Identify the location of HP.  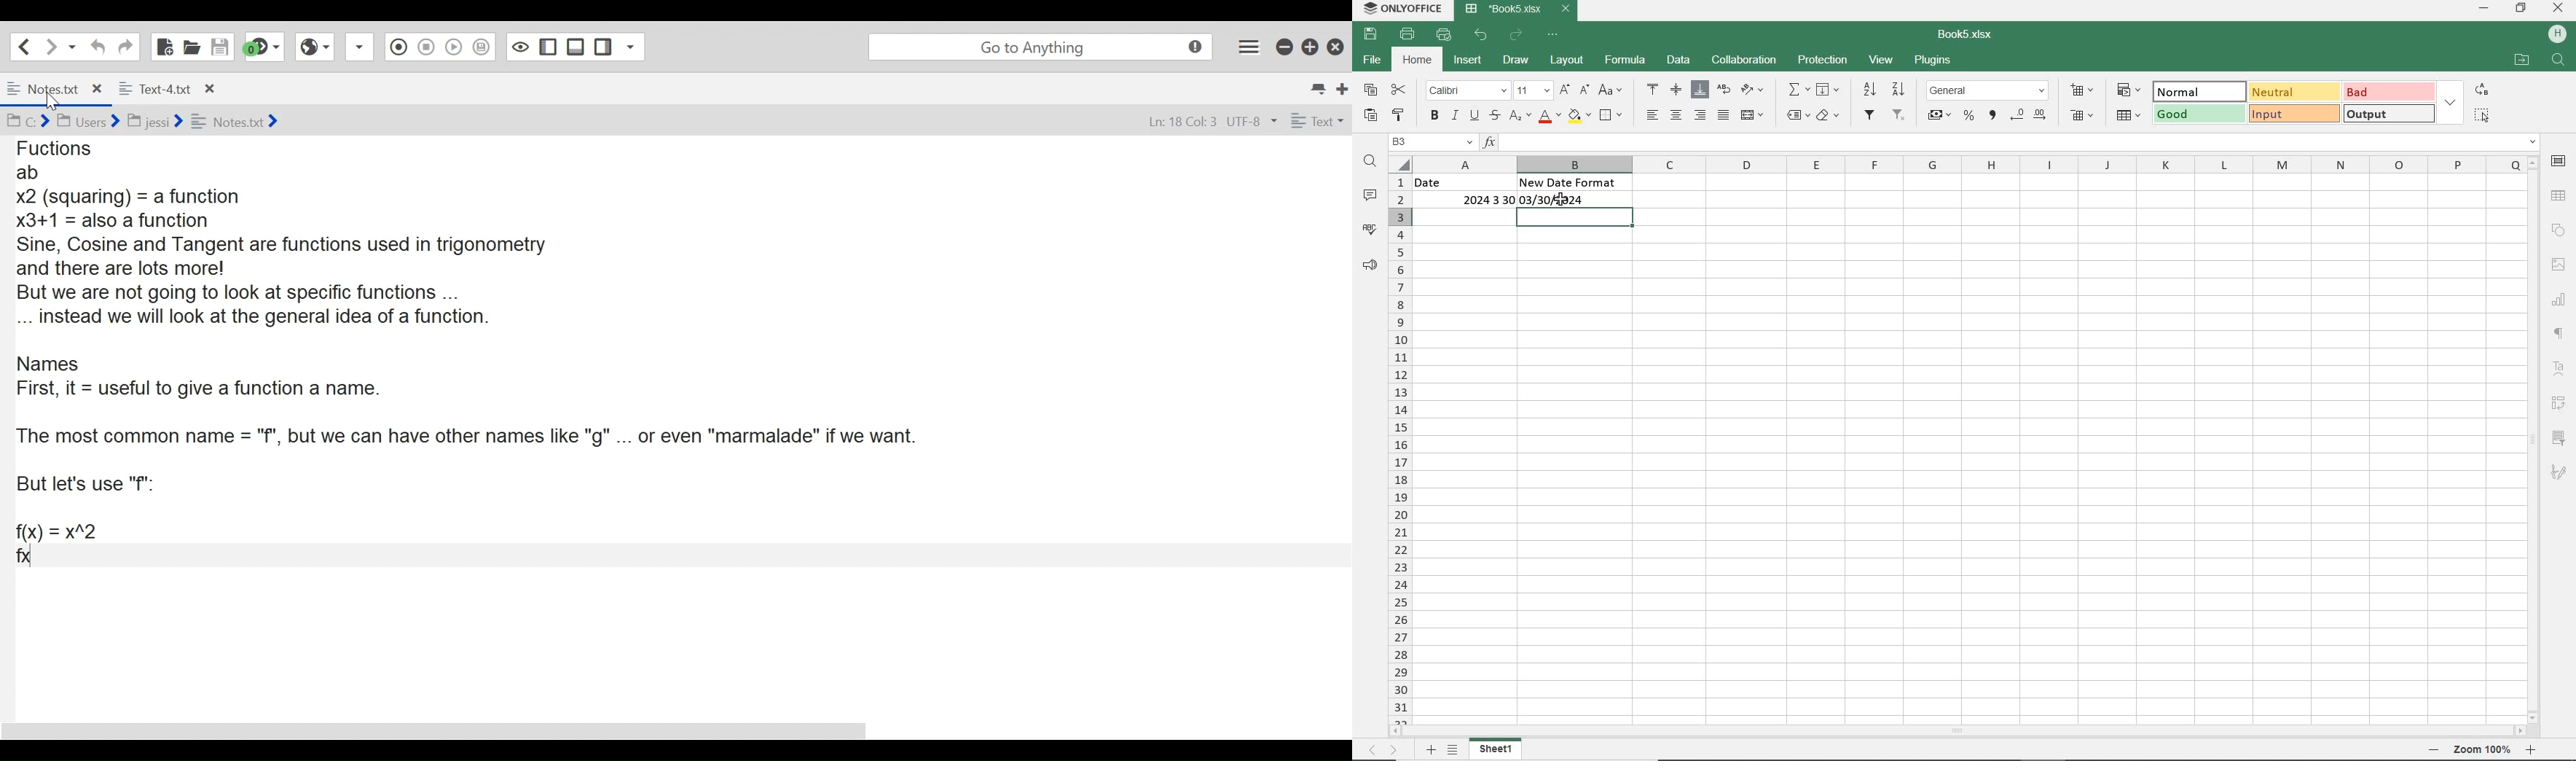
(2556, 34).